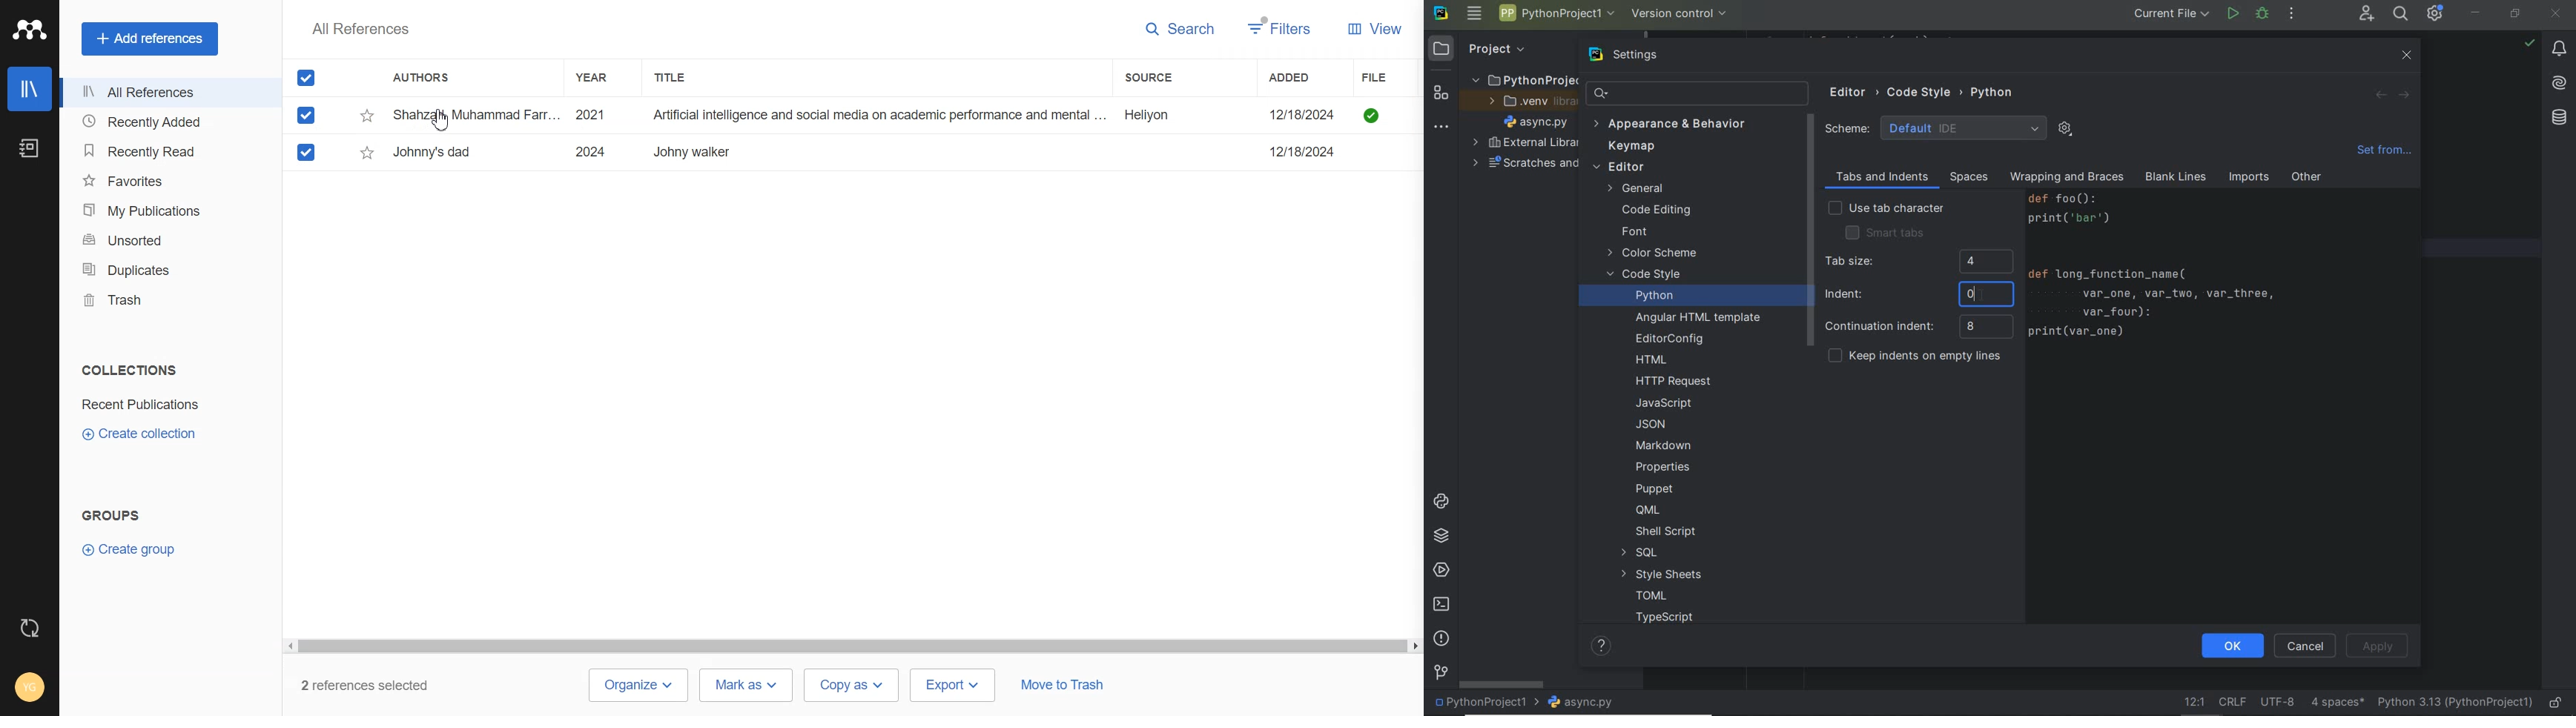  Describe the element at coordinates (1662, 403) in the screenshot. I see `JAVASCRIPT` at that location.